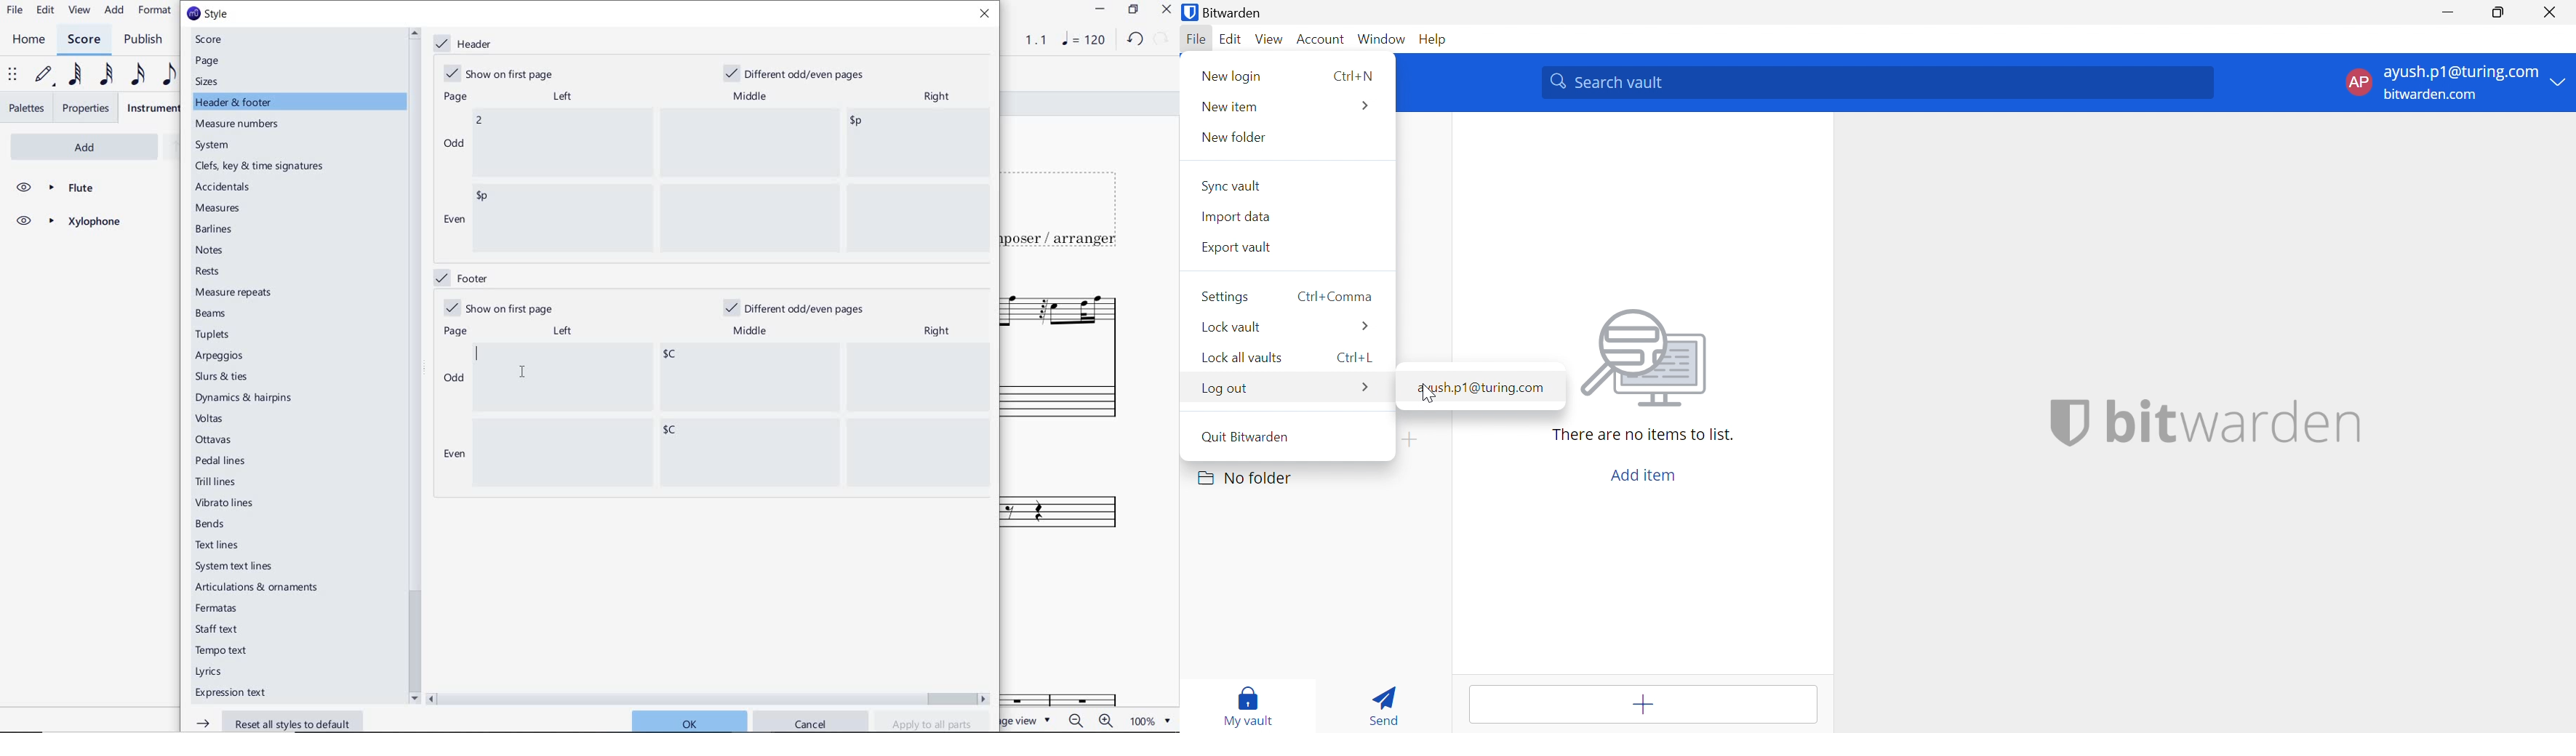  Describe the element at coordinates (1479, 386) in the screenshot. I see `ayush.p1@turing.com` at that location.